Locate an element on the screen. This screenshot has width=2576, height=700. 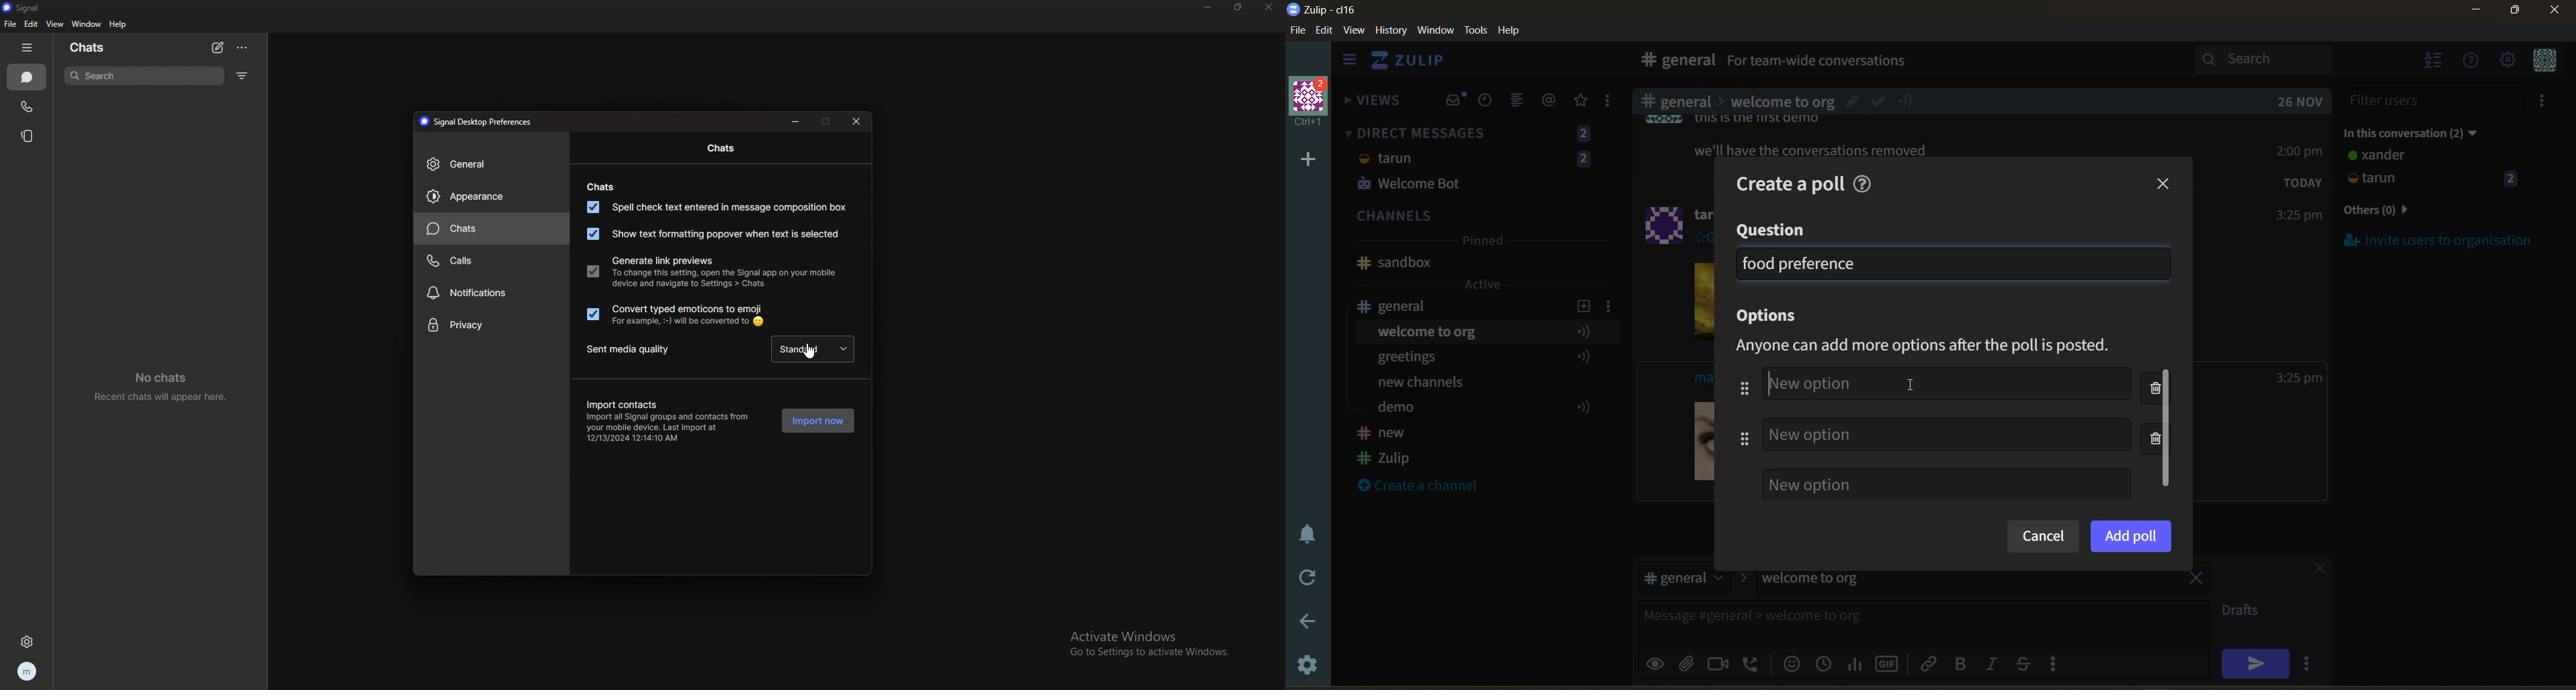
channels is located at coordinates (1480, 217).